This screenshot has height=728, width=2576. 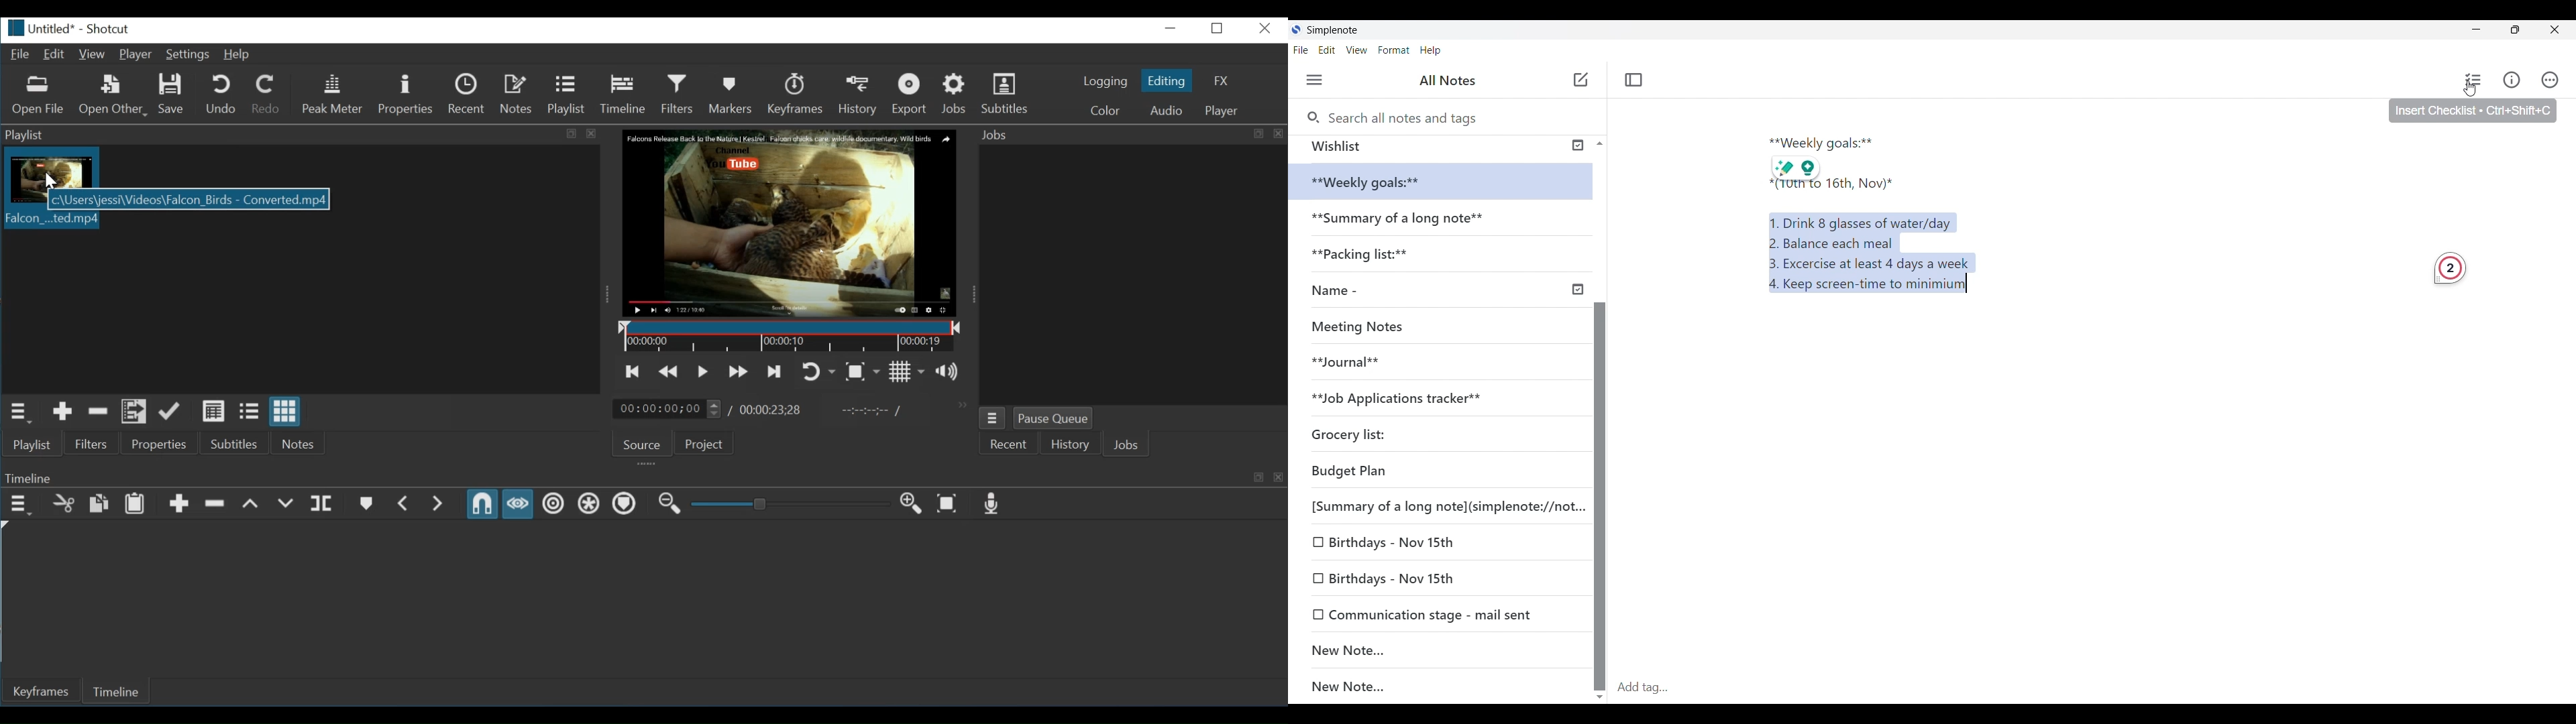 I want to click on History, so click(x=861, y=94).